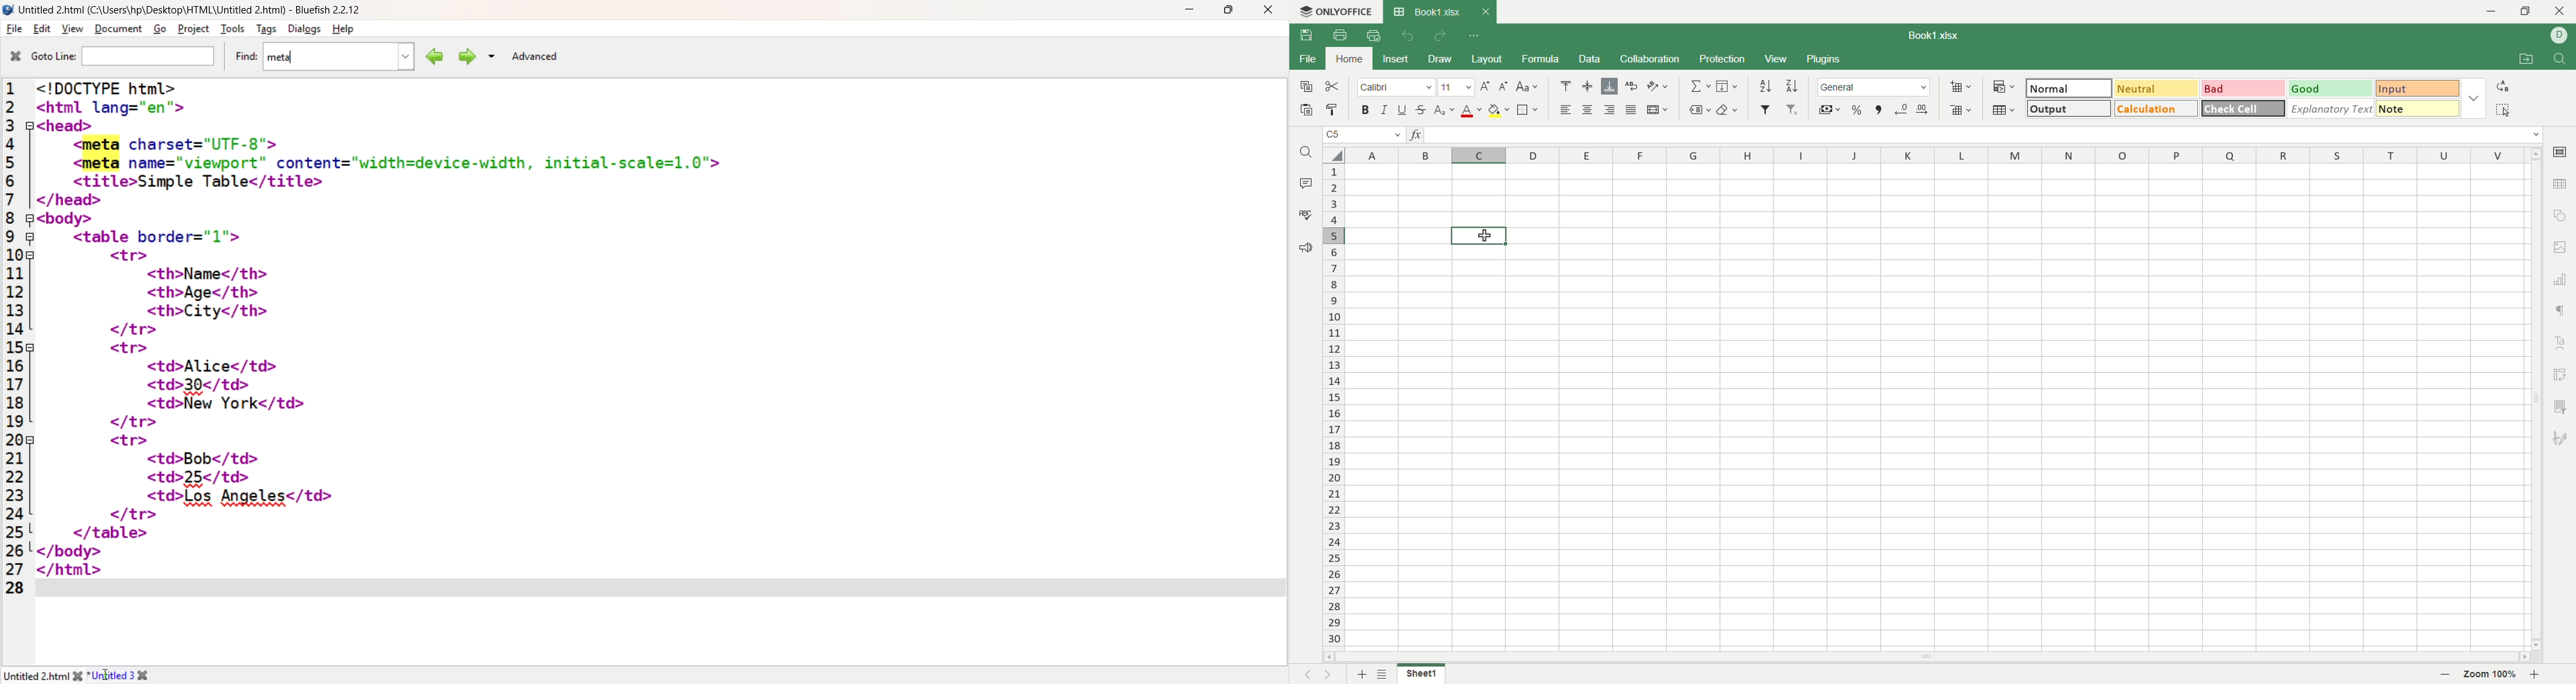 The height and width of the screenshot is (700, 2576). I want to click on Go, so click(158, 30).